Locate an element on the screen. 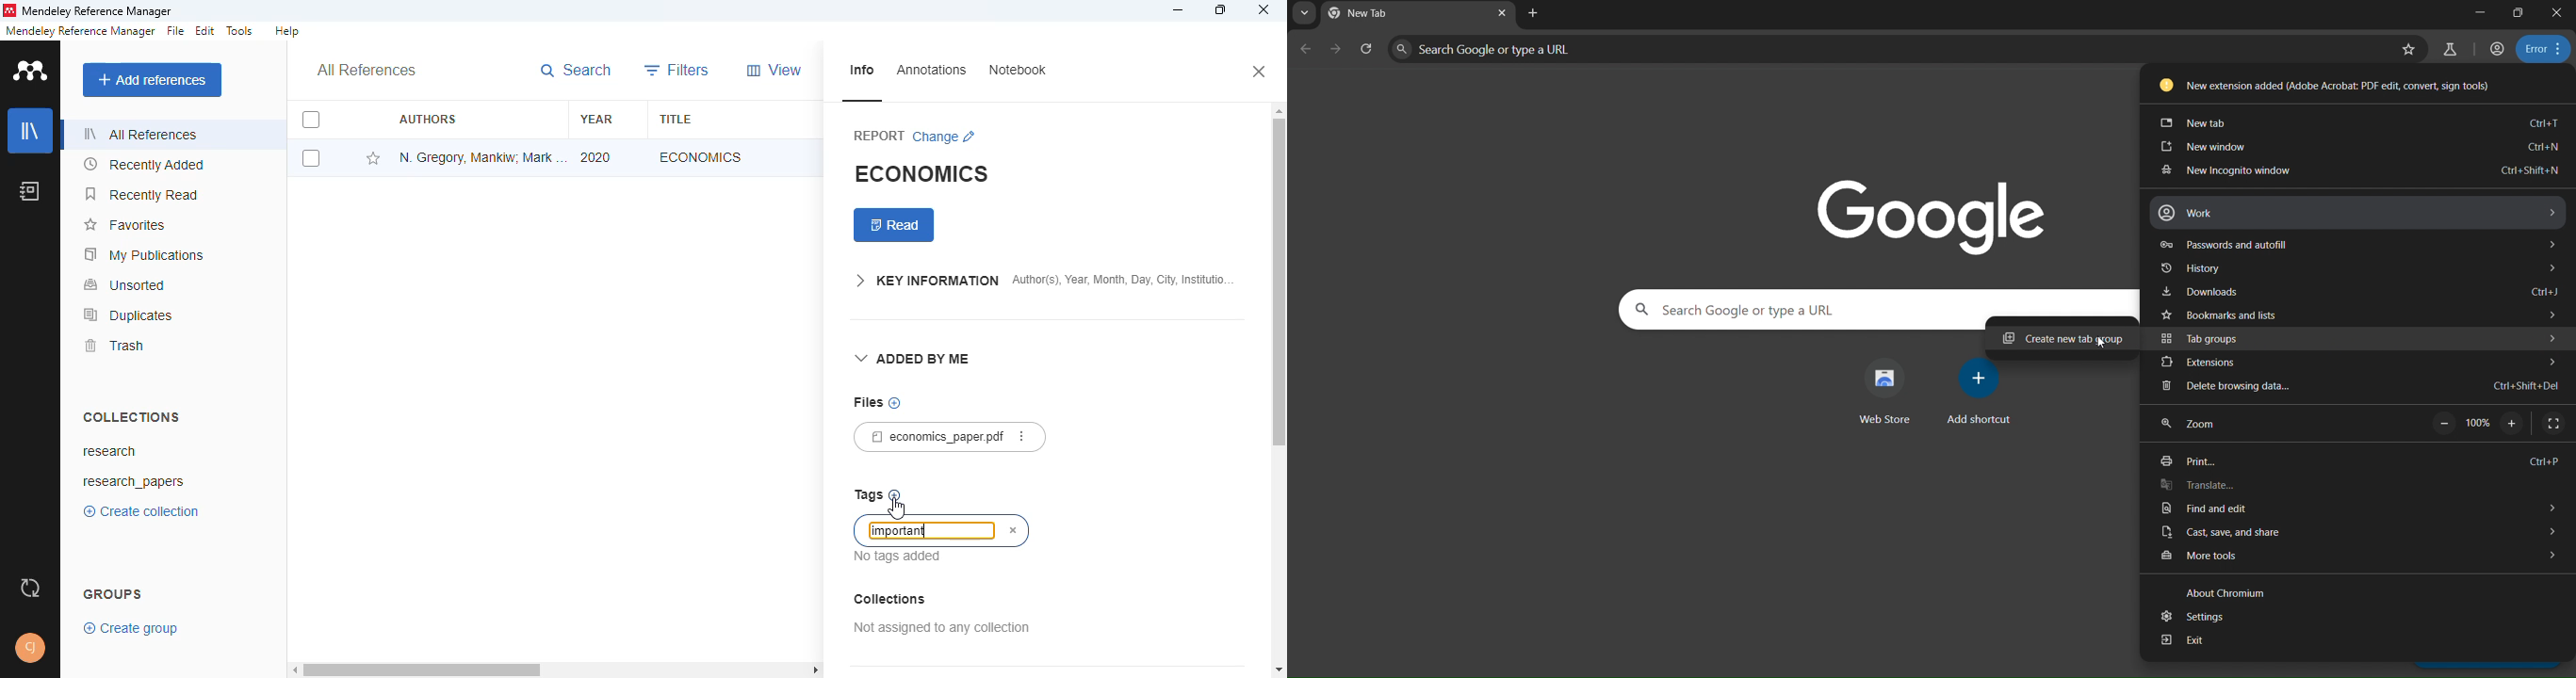 The height and width of the screenshot is (700, 2576). new window is located at coordinates (2358, 147).